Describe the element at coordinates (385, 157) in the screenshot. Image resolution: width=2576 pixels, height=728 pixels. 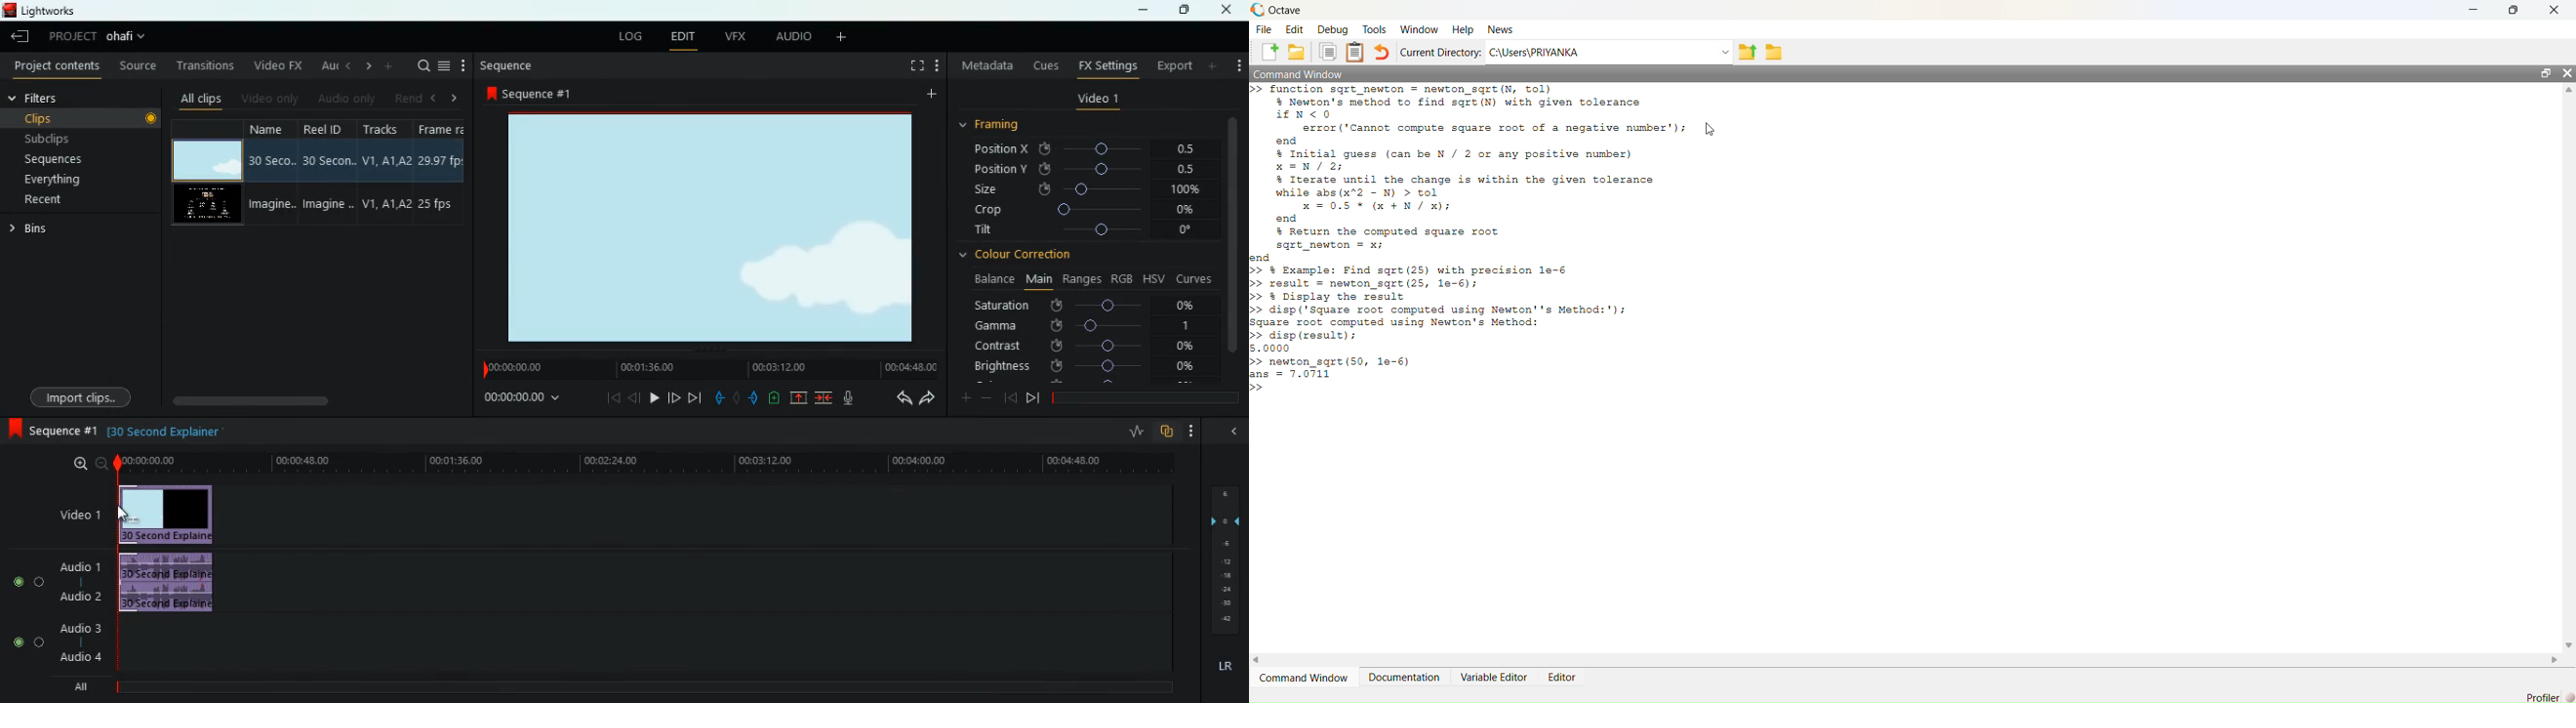
I see `V1, A1, A2` at that location.